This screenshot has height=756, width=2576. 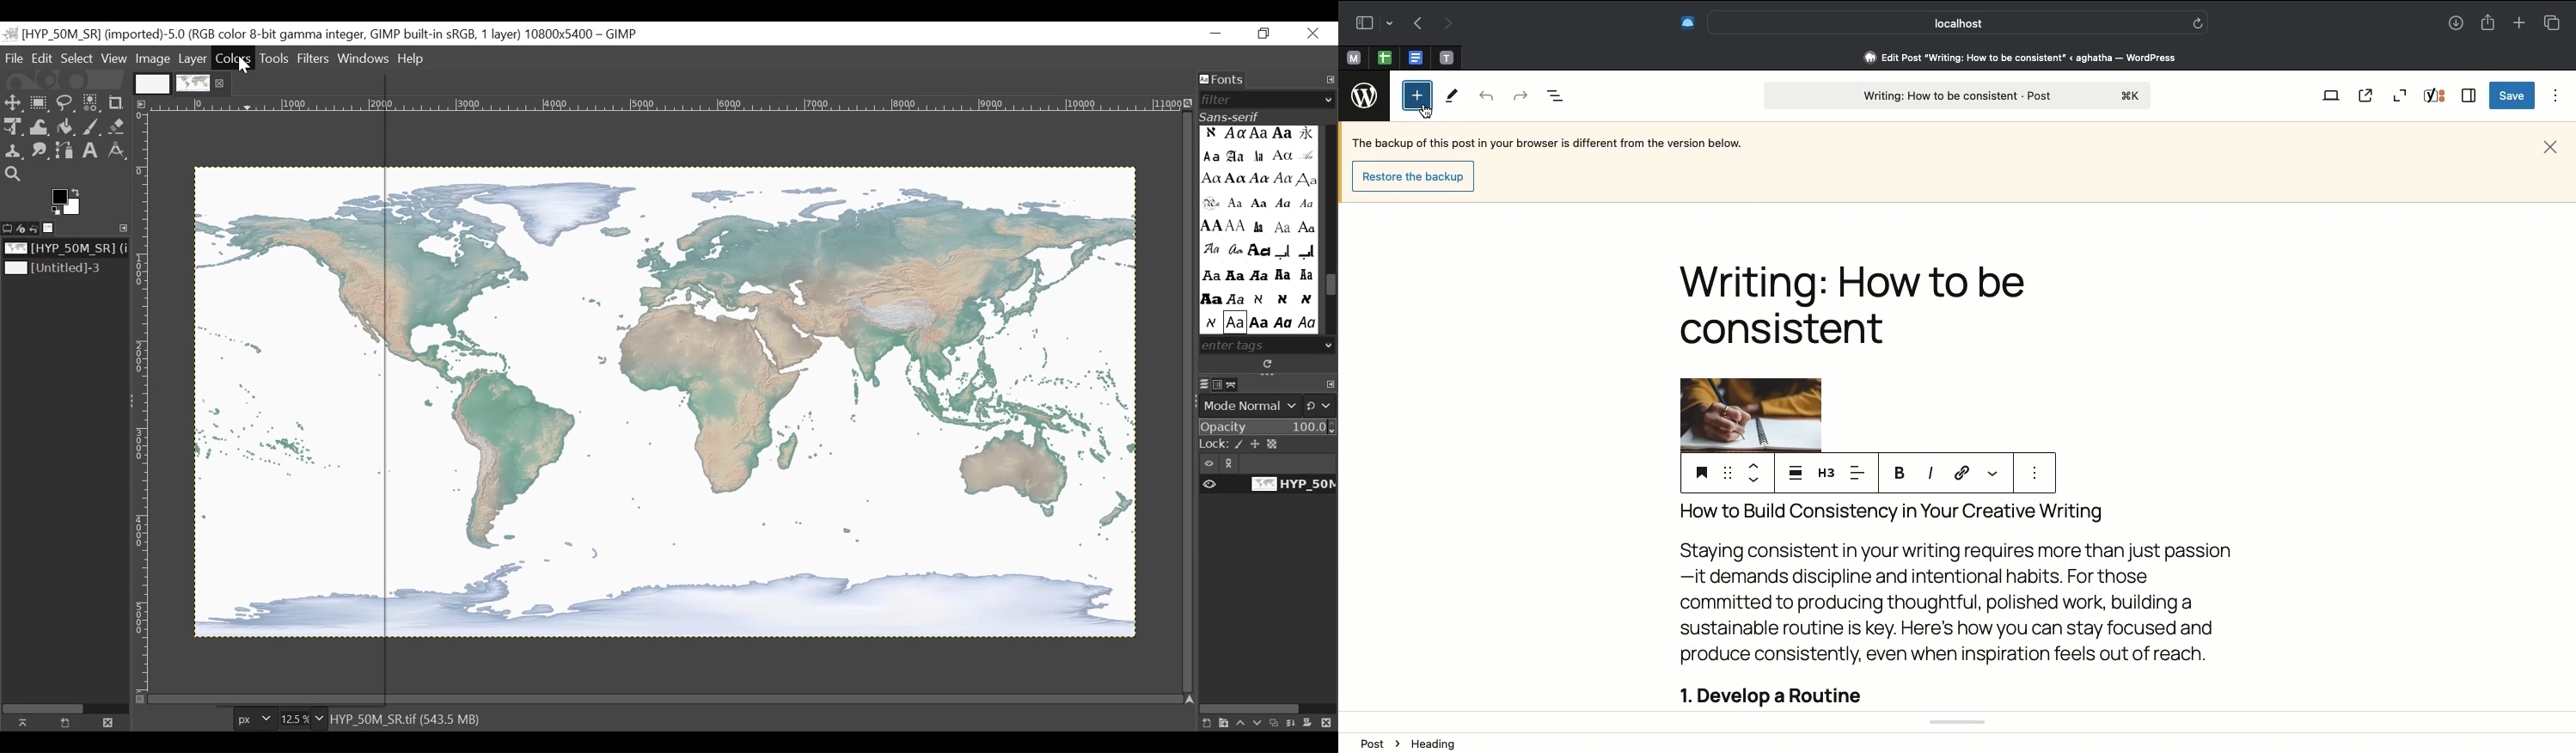 What do you see at coordinates (2550, 147) in the screenshot?
I see `Close` at bounding box center [2550, 147].